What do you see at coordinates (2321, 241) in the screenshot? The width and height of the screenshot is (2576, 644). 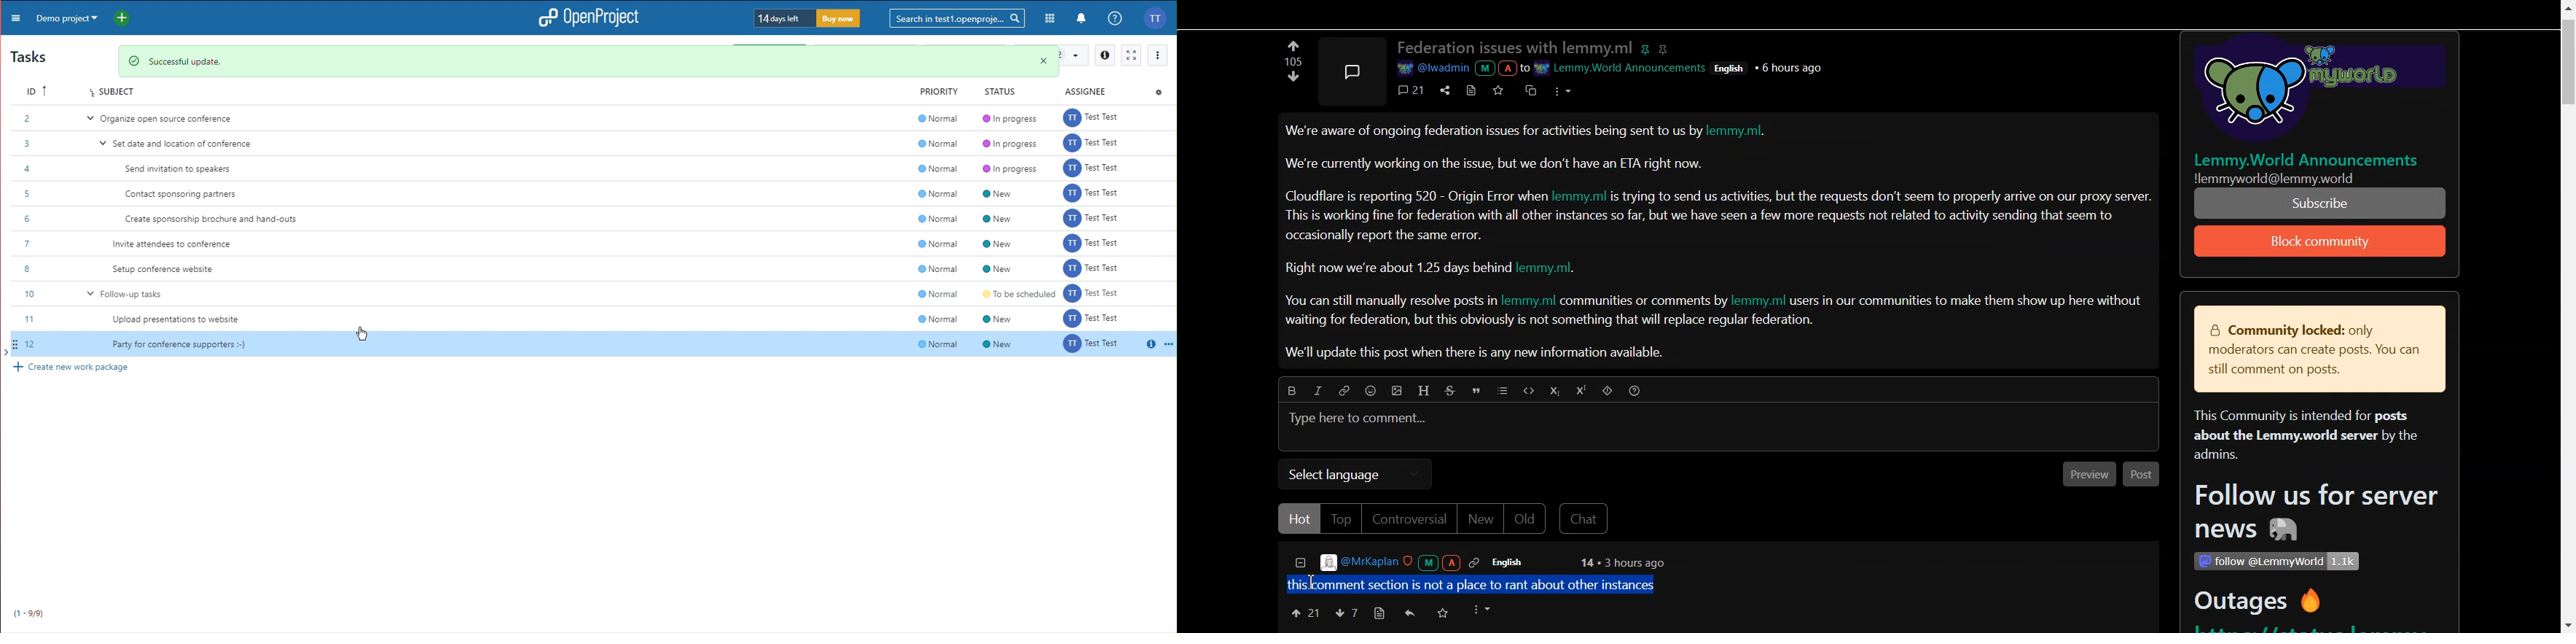 I see `Subscribe` at bounding box center [2321, 241].